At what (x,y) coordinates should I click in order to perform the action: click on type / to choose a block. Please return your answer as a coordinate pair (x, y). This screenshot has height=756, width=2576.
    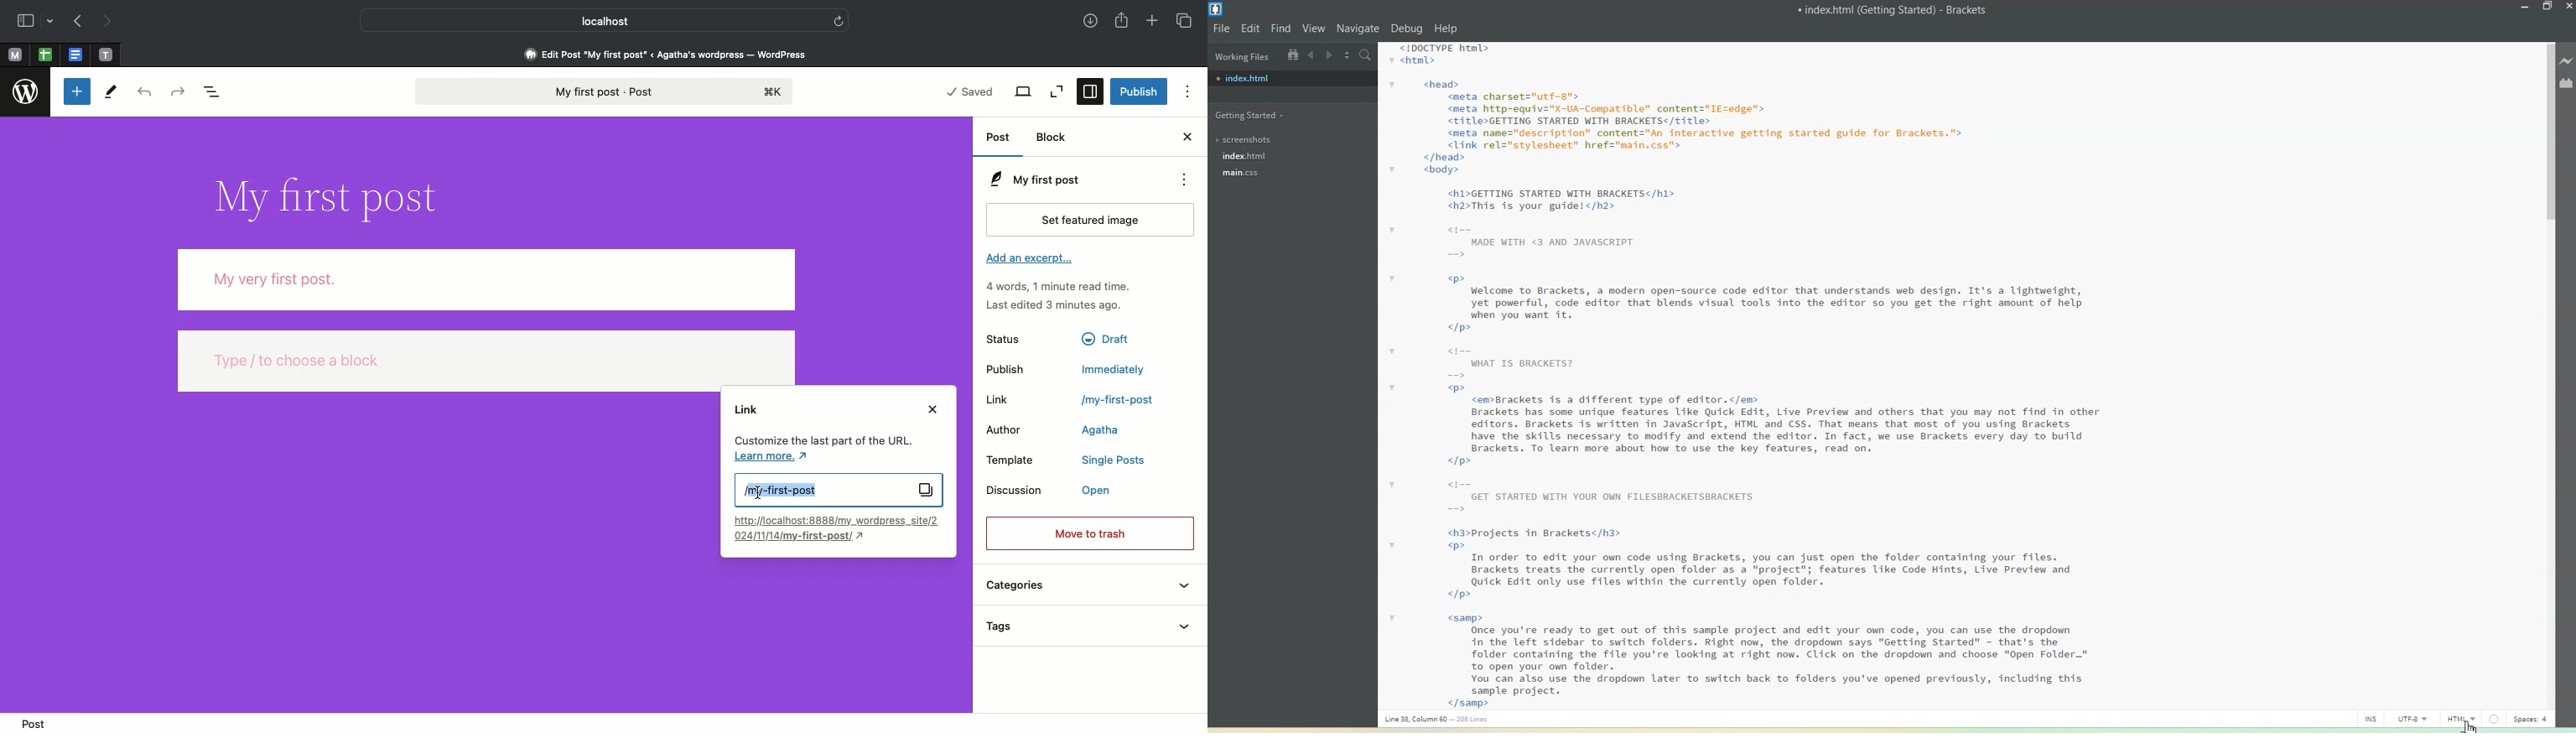
    Looking at the image, I should click on (487, 360).